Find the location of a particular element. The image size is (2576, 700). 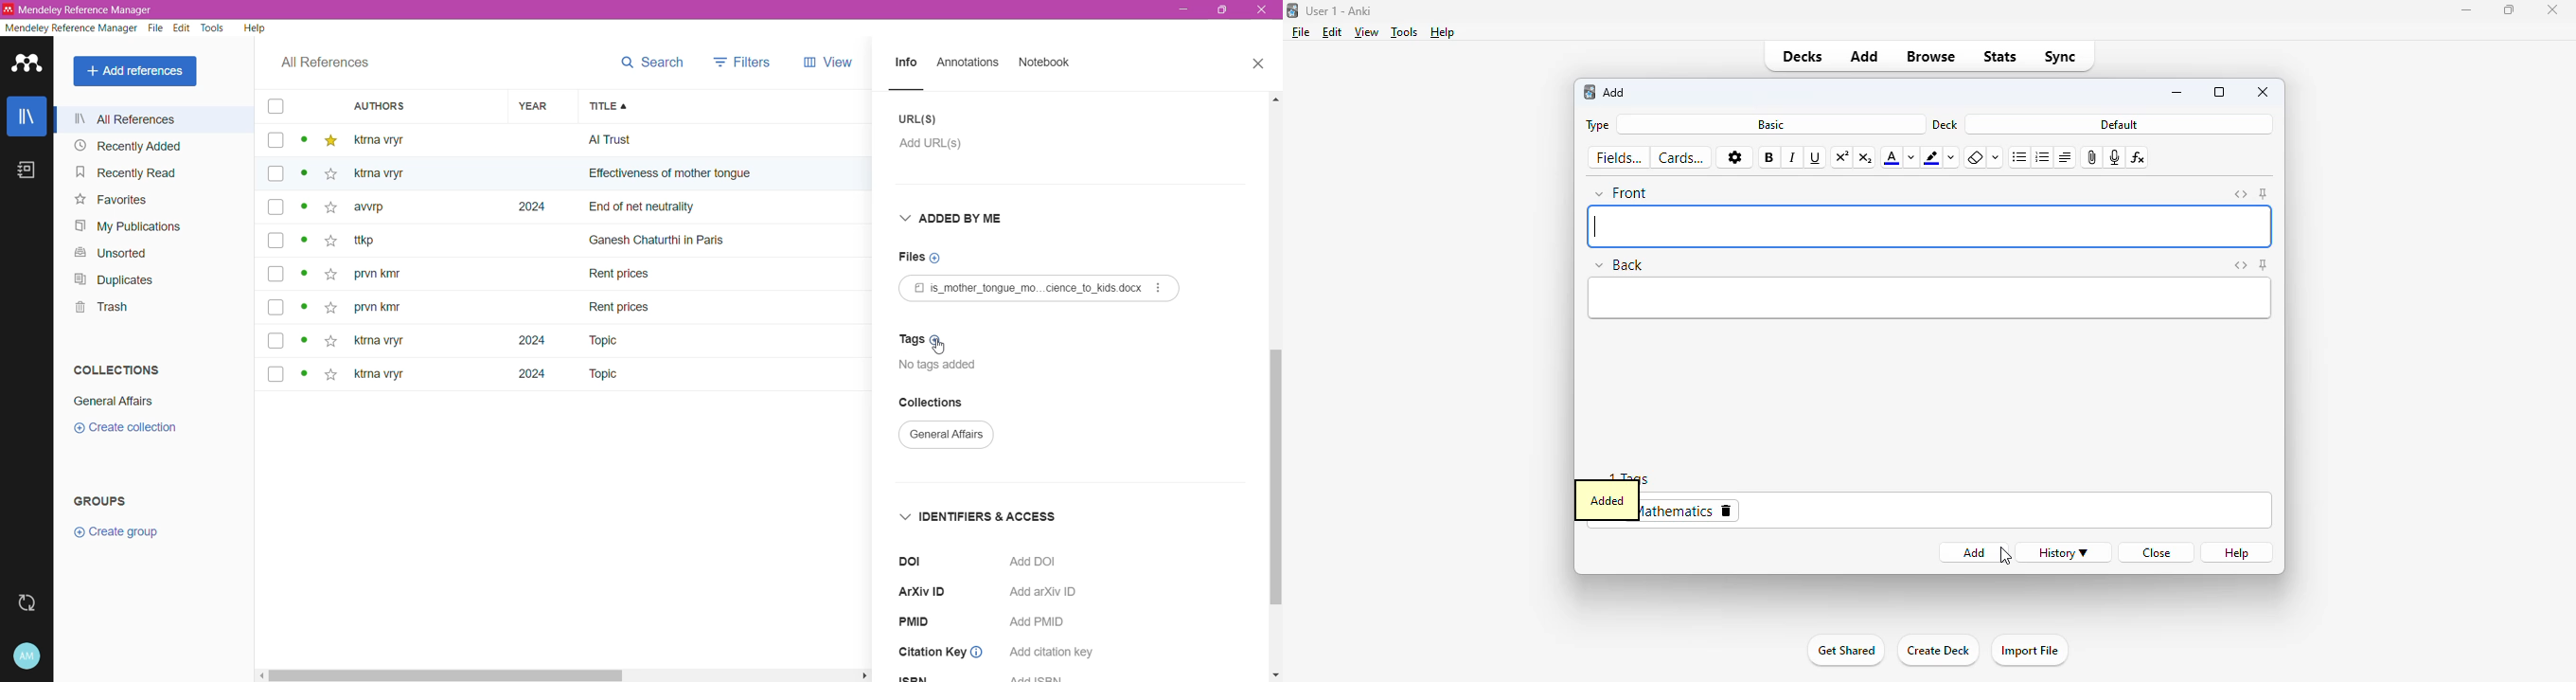

Favorites is located at coordinates (112, 200).